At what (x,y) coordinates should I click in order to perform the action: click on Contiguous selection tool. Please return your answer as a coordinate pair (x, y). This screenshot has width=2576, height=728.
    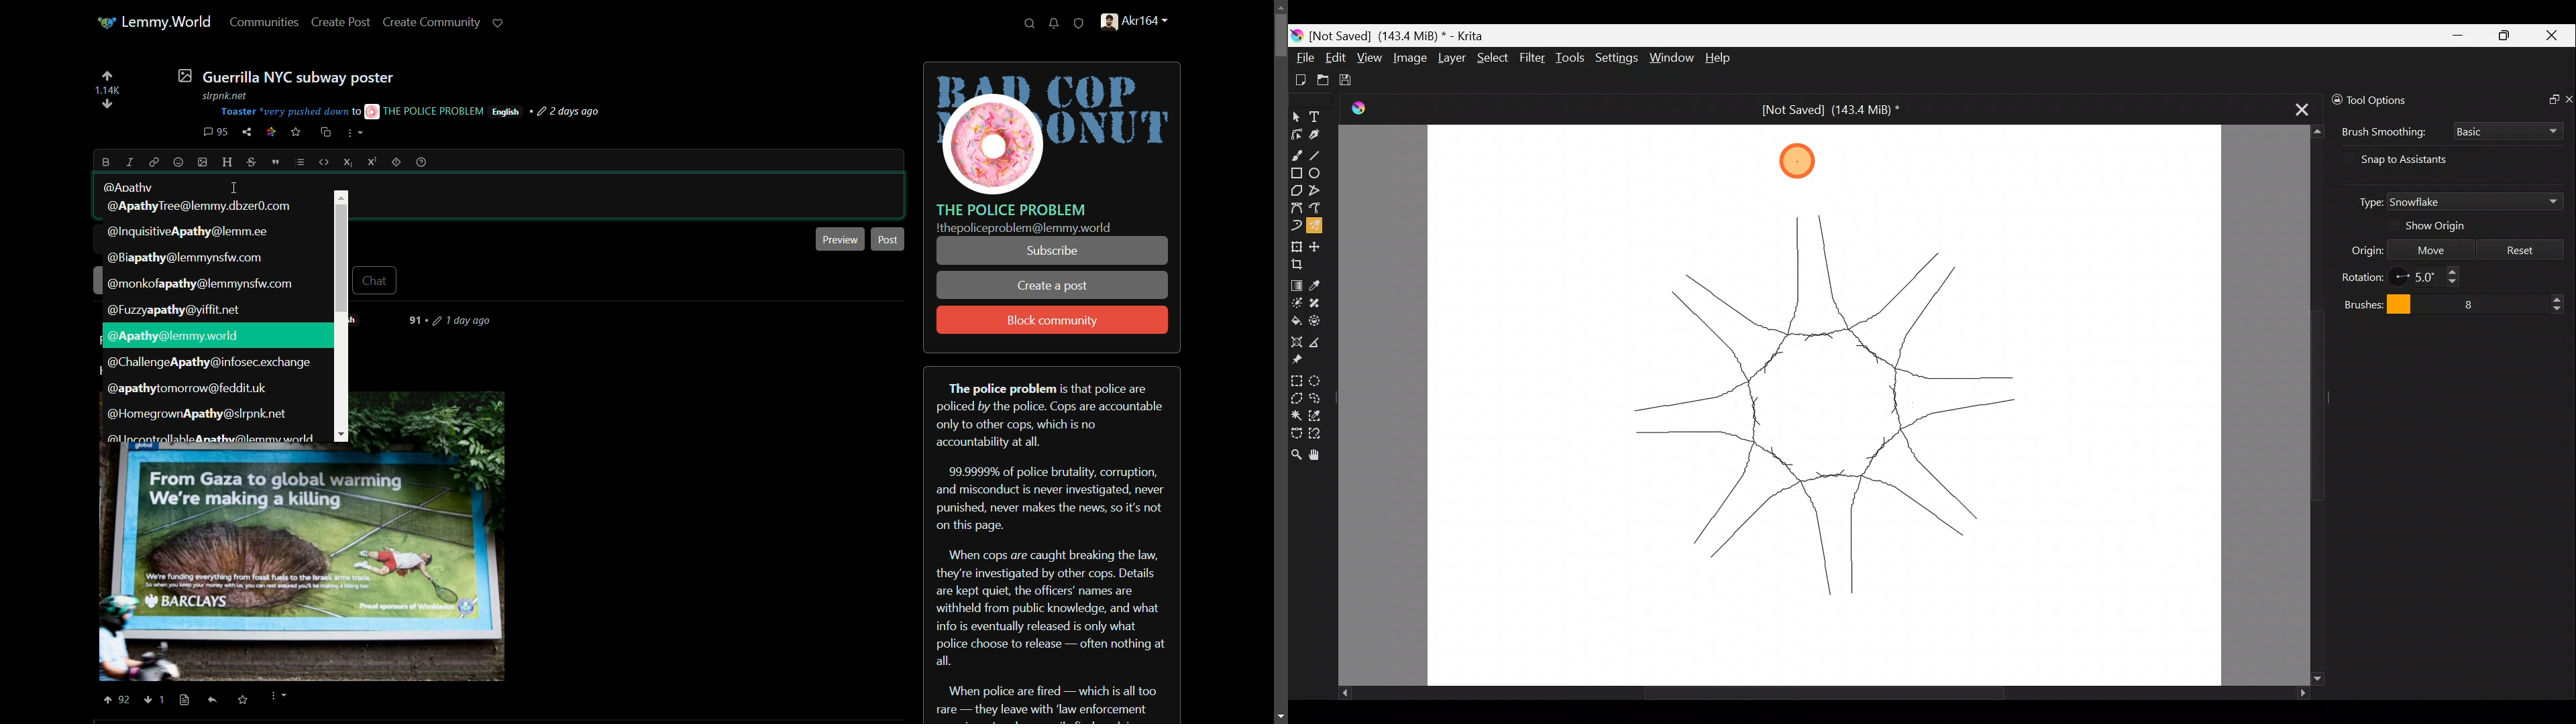
    Looking at the image, I should click on (1296, 413).